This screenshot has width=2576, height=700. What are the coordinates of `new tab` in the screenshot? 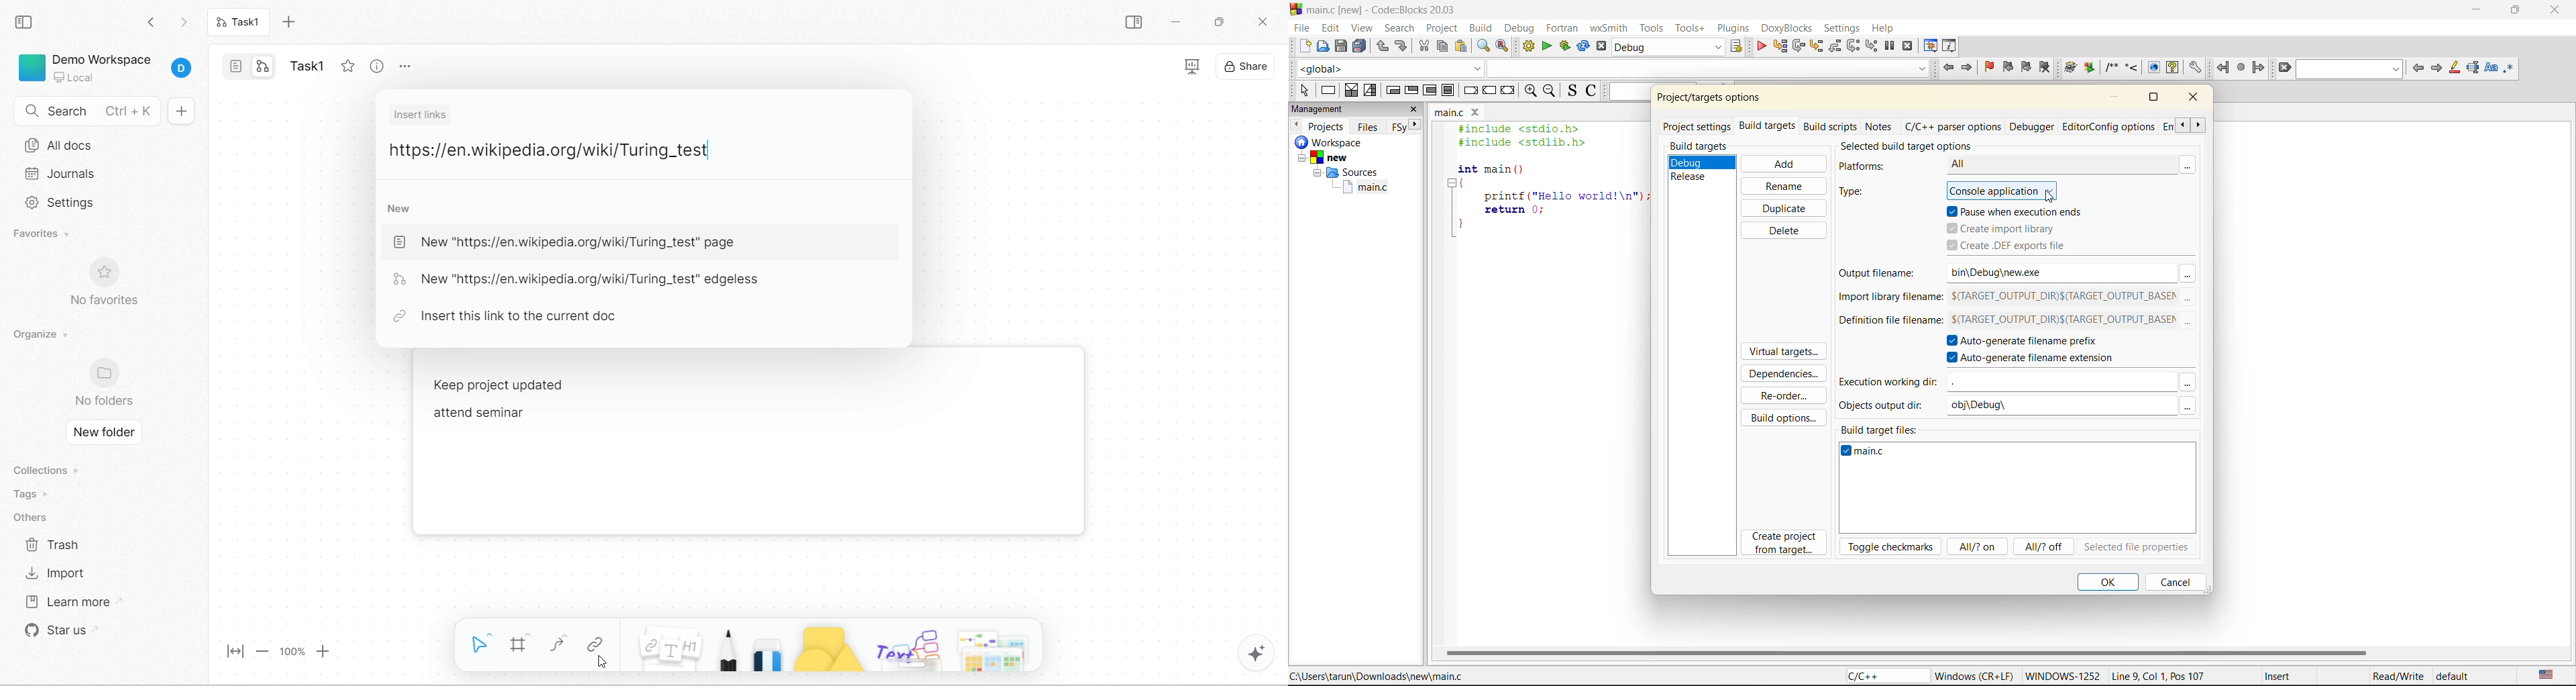 It's located at (292, 22).